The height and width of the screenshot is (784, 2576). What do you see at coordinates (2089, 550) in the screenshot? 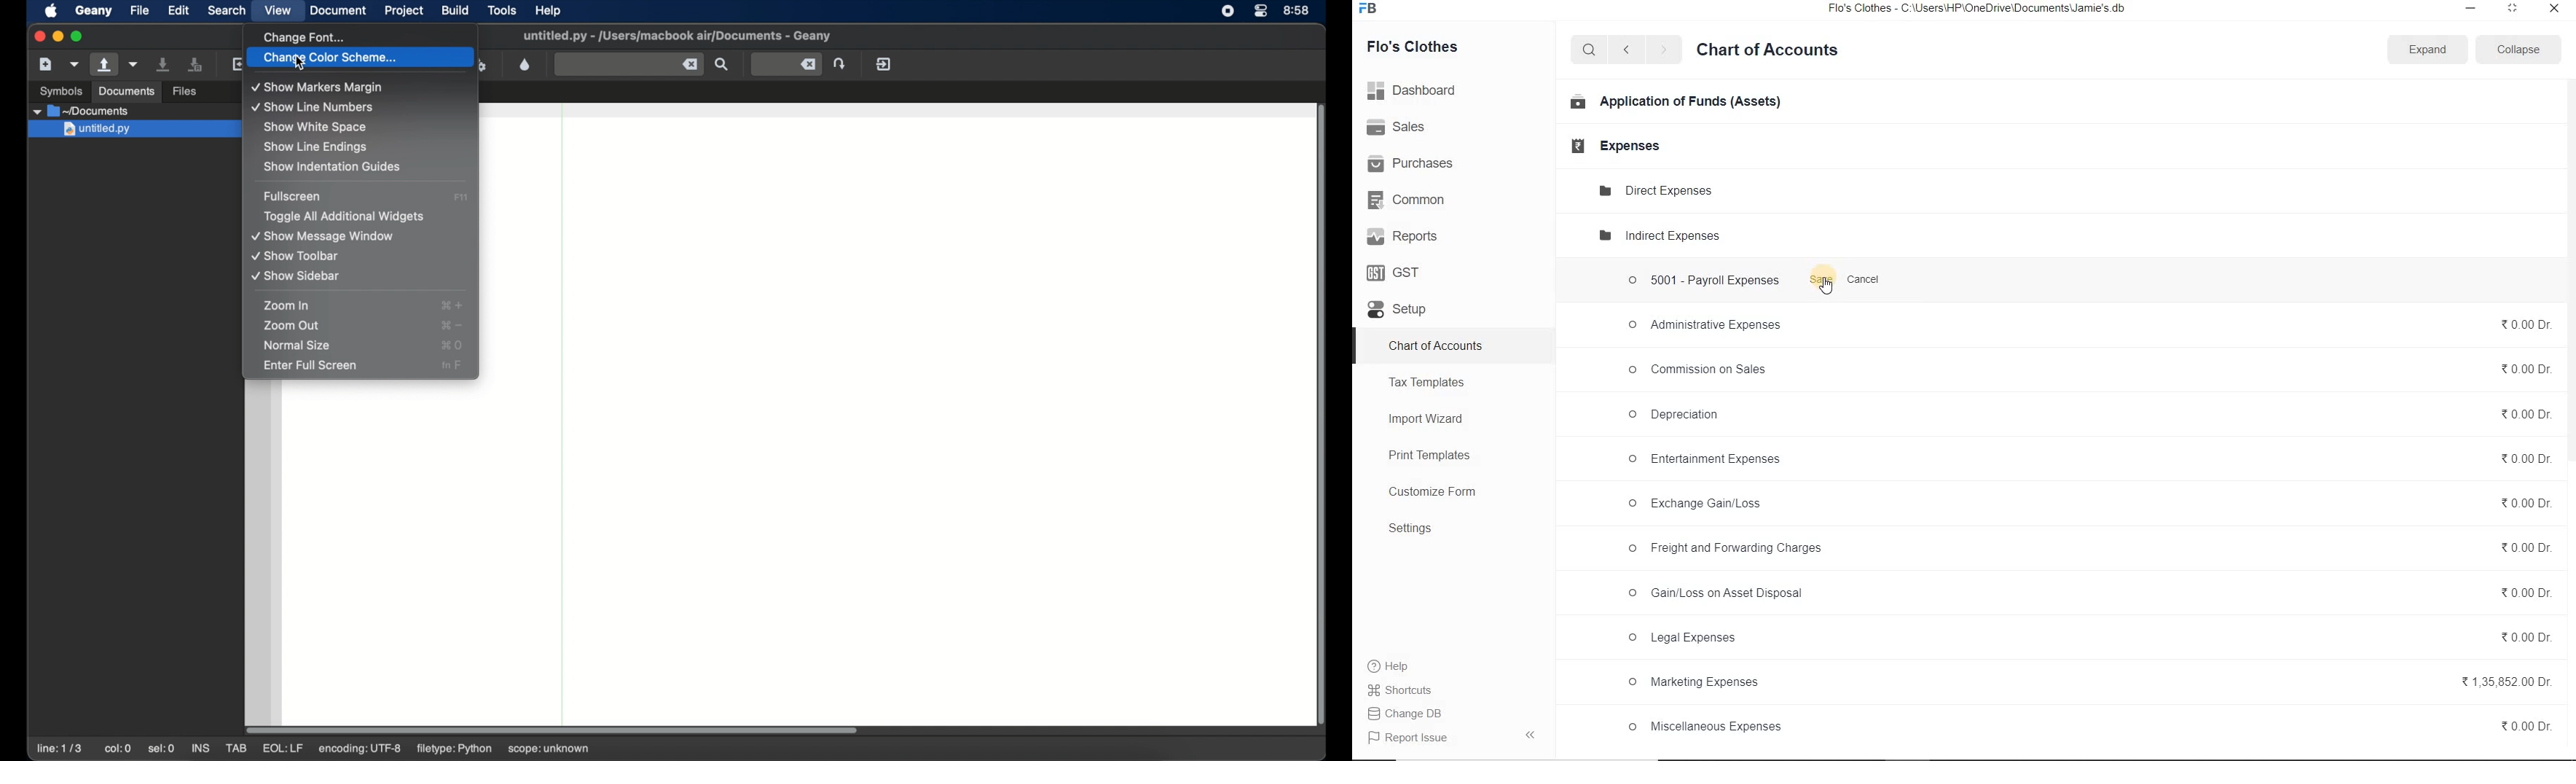
I see `© Freight and Forwarding Charges 0.00 Dr.` at bounding box center [2089, 550].